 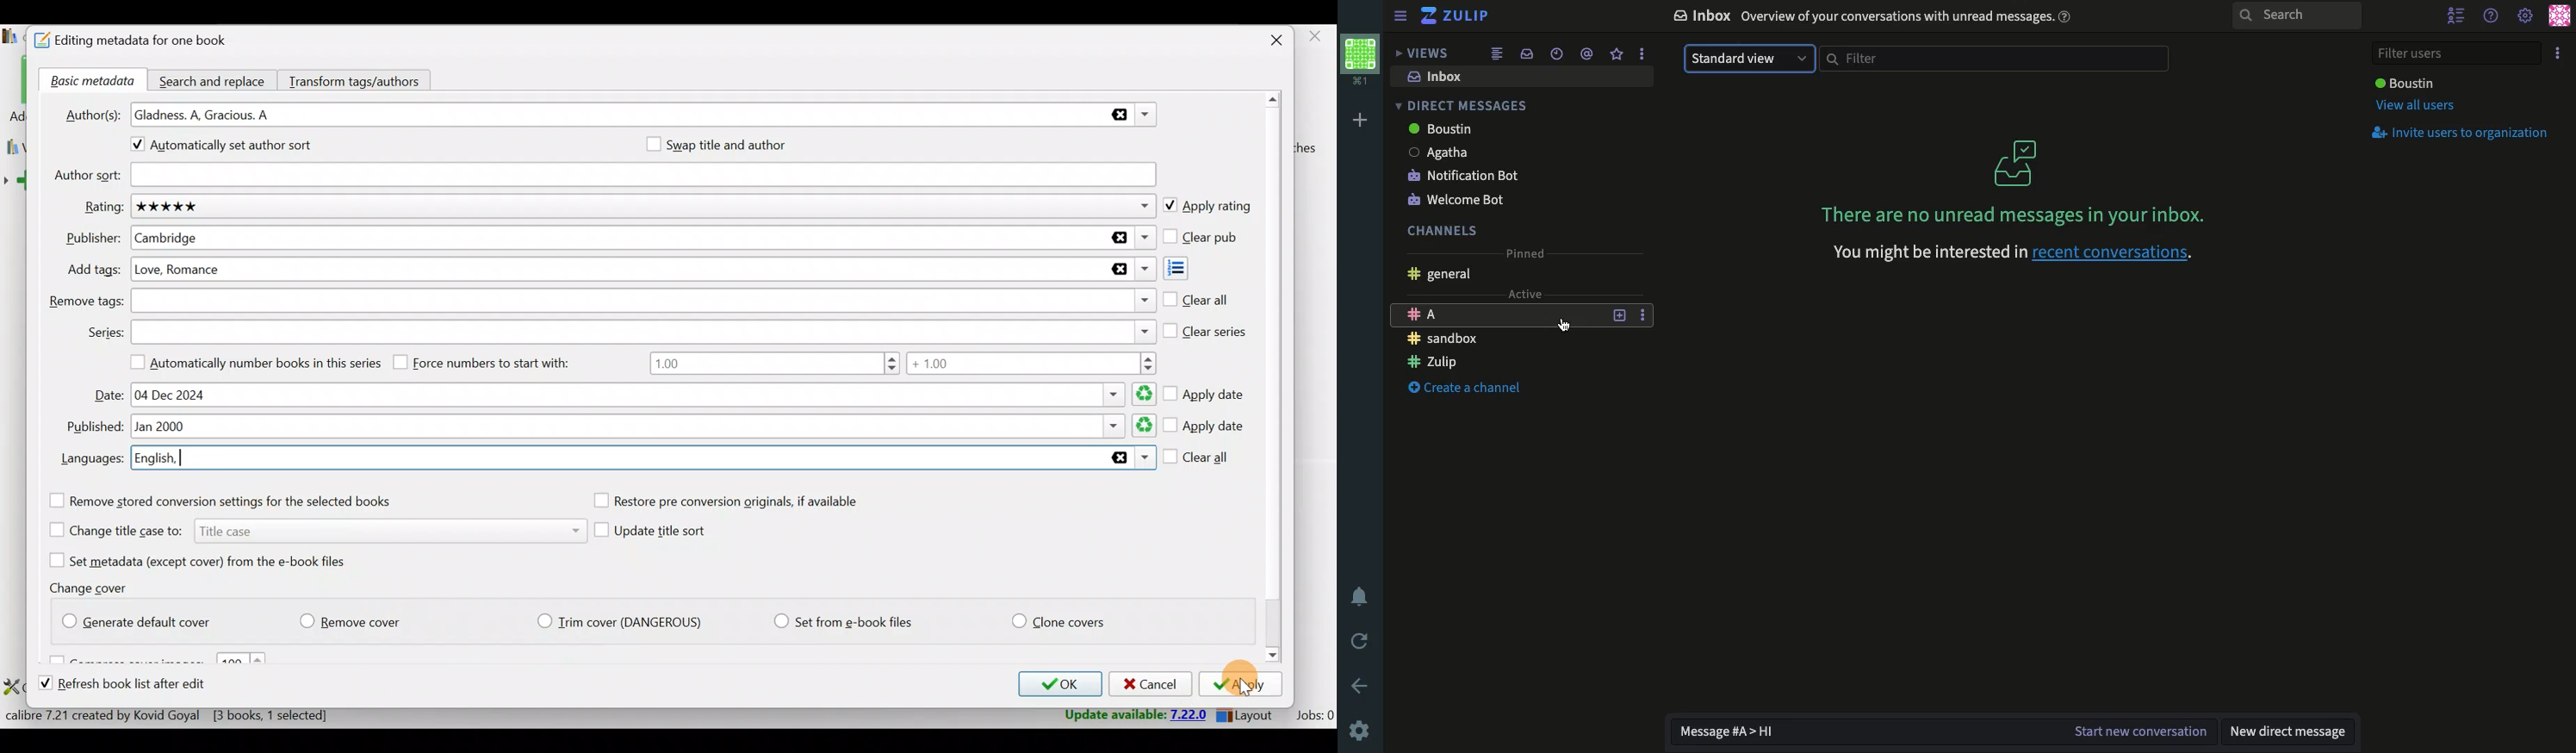 What do you see at coordinates (2559, 16) in the screenshot?
I see `Profile` at bounding box center [2559, 16].